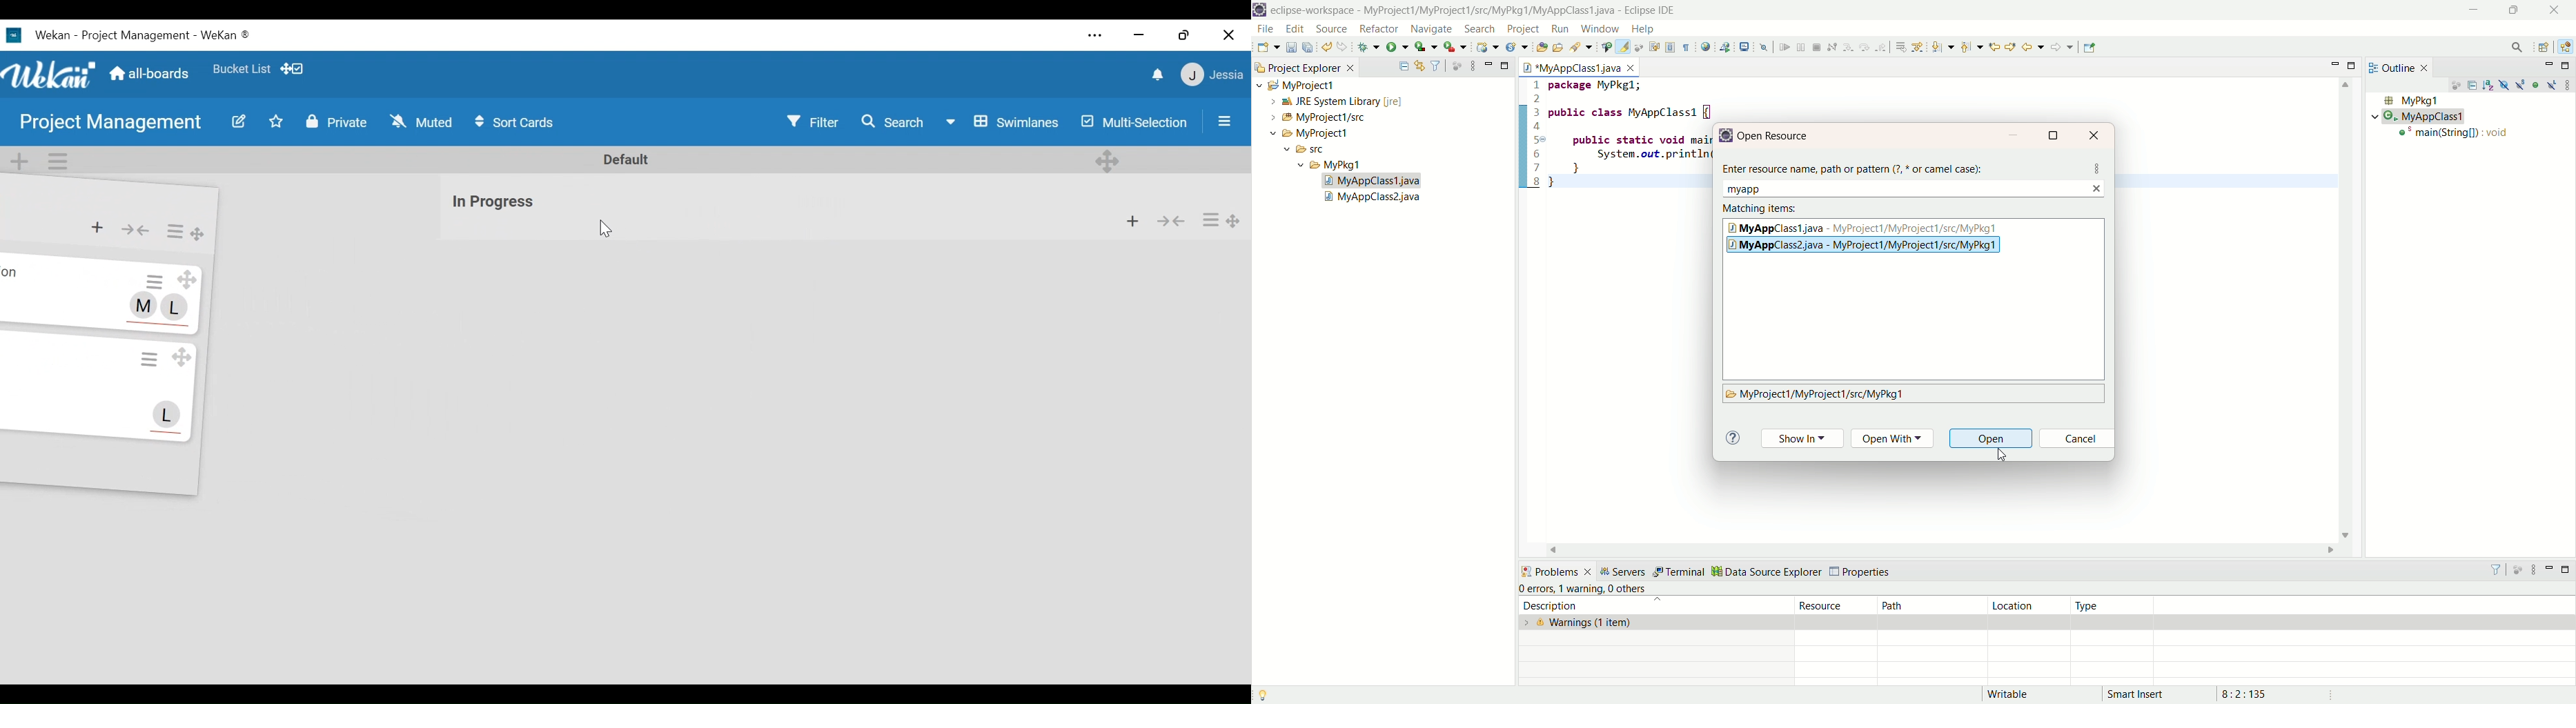 The width and height of the screenshot is (2576, 728). I want to click on Desktop drag handles, so click(1108, 160).